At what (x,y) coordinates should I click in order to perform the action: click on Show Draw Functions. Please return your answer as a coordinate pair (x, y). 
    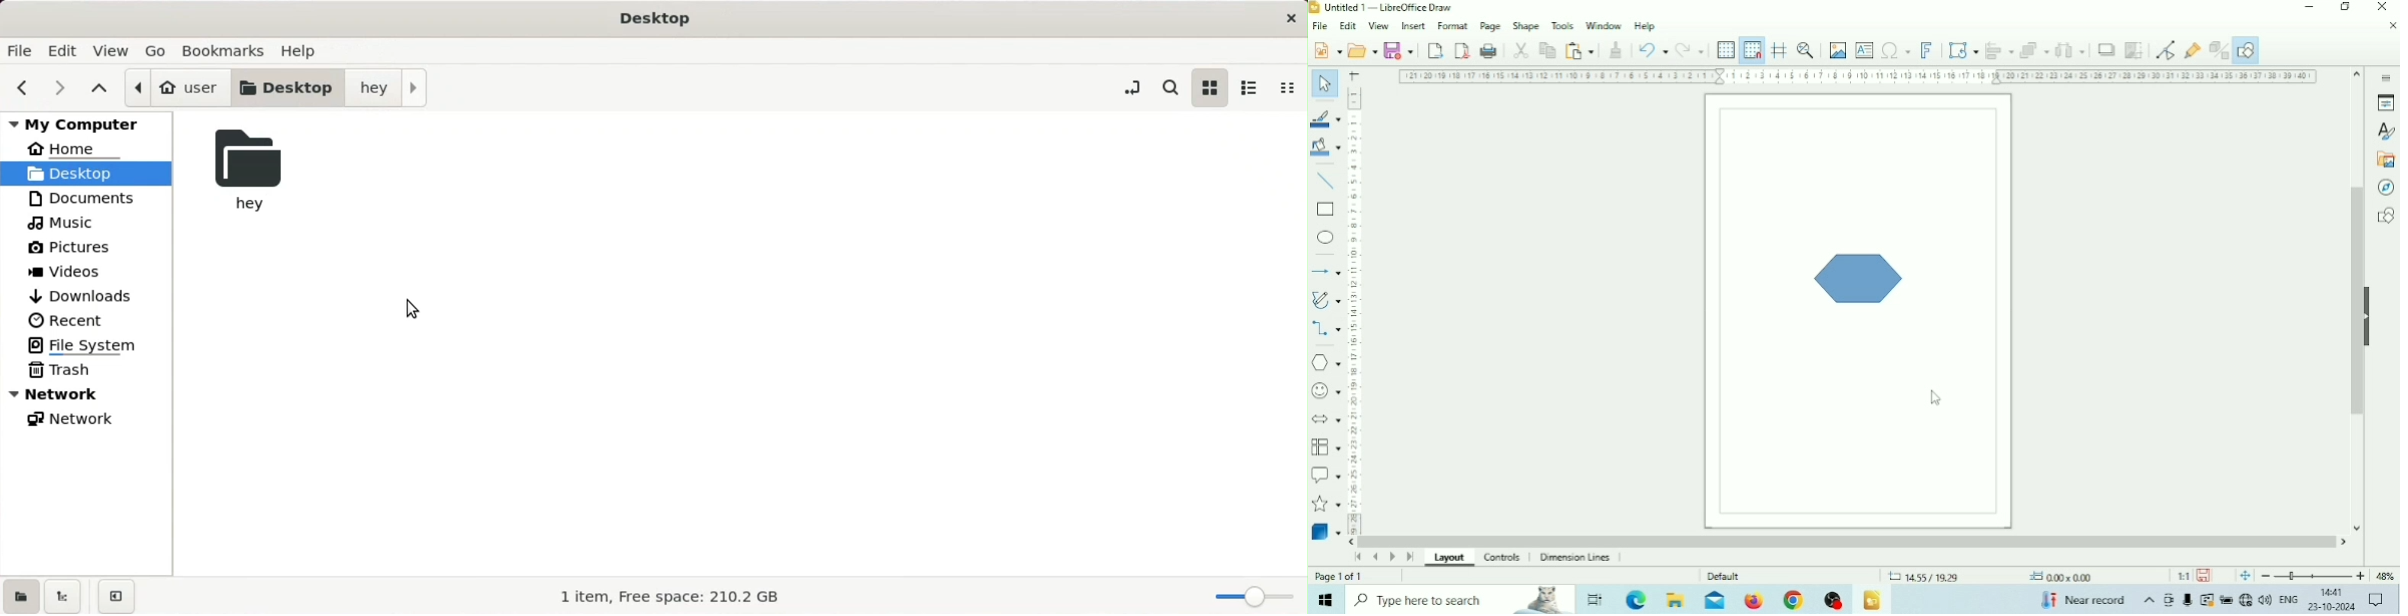
    Looking at the image, I should click on (2246, 50).